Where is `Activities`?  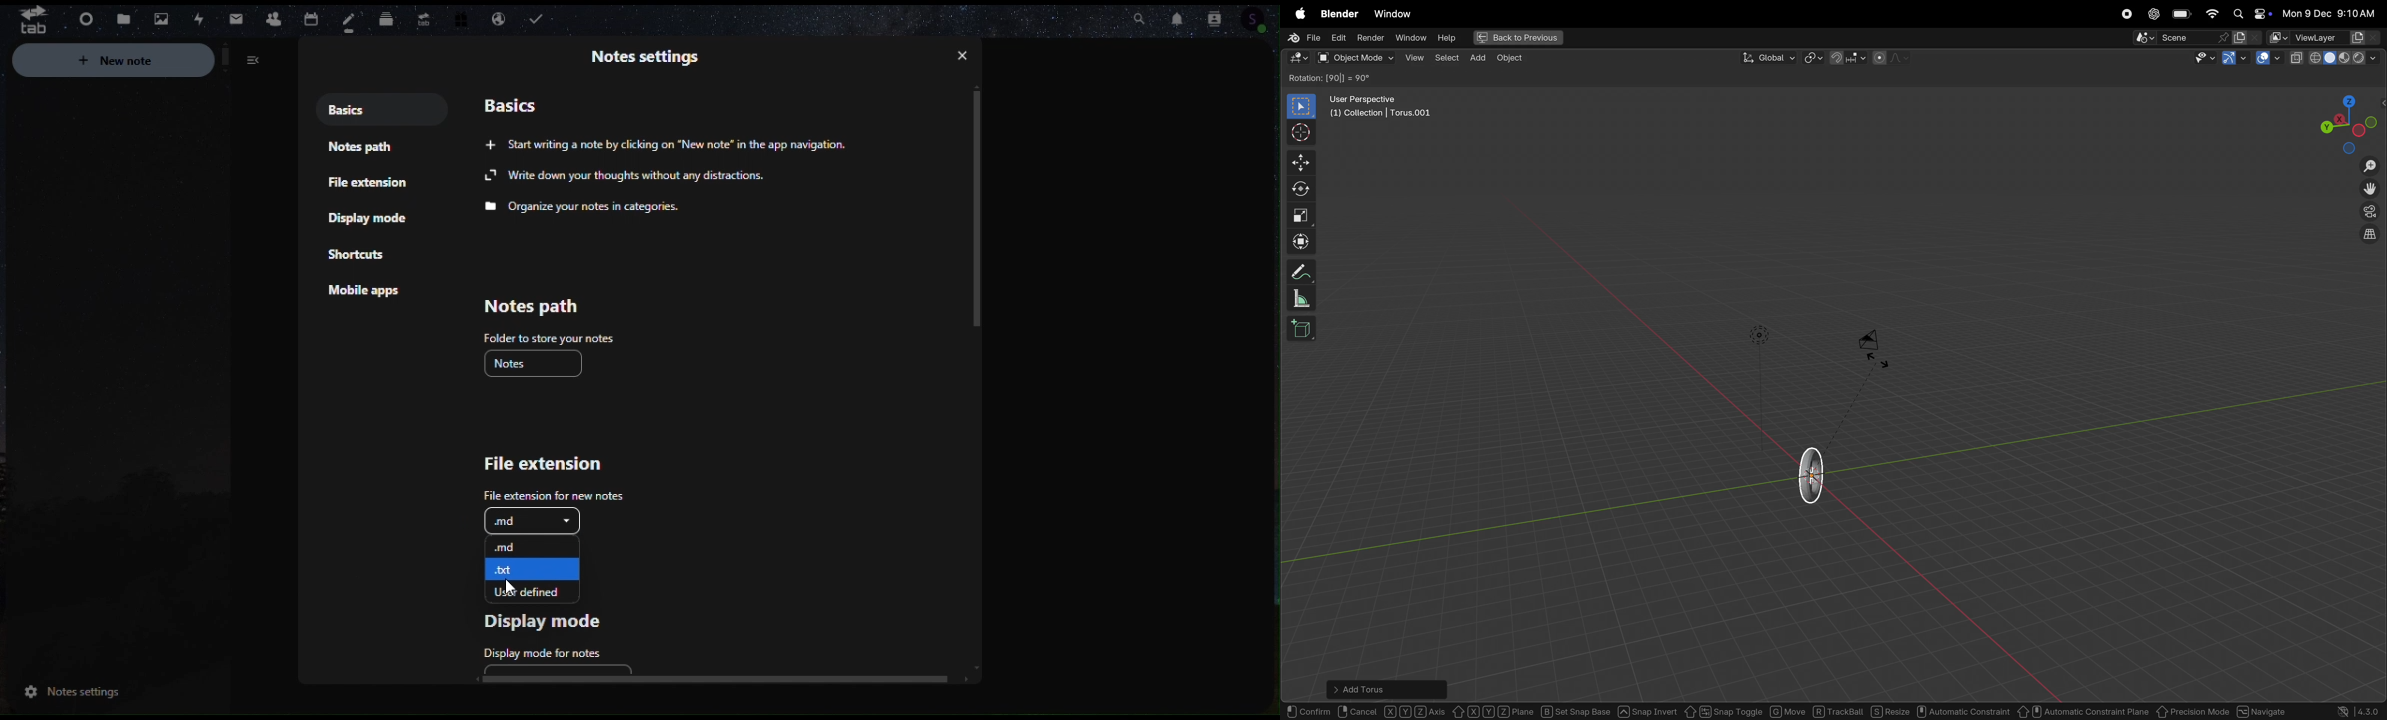
Activities is located at coordinates (197, 20).